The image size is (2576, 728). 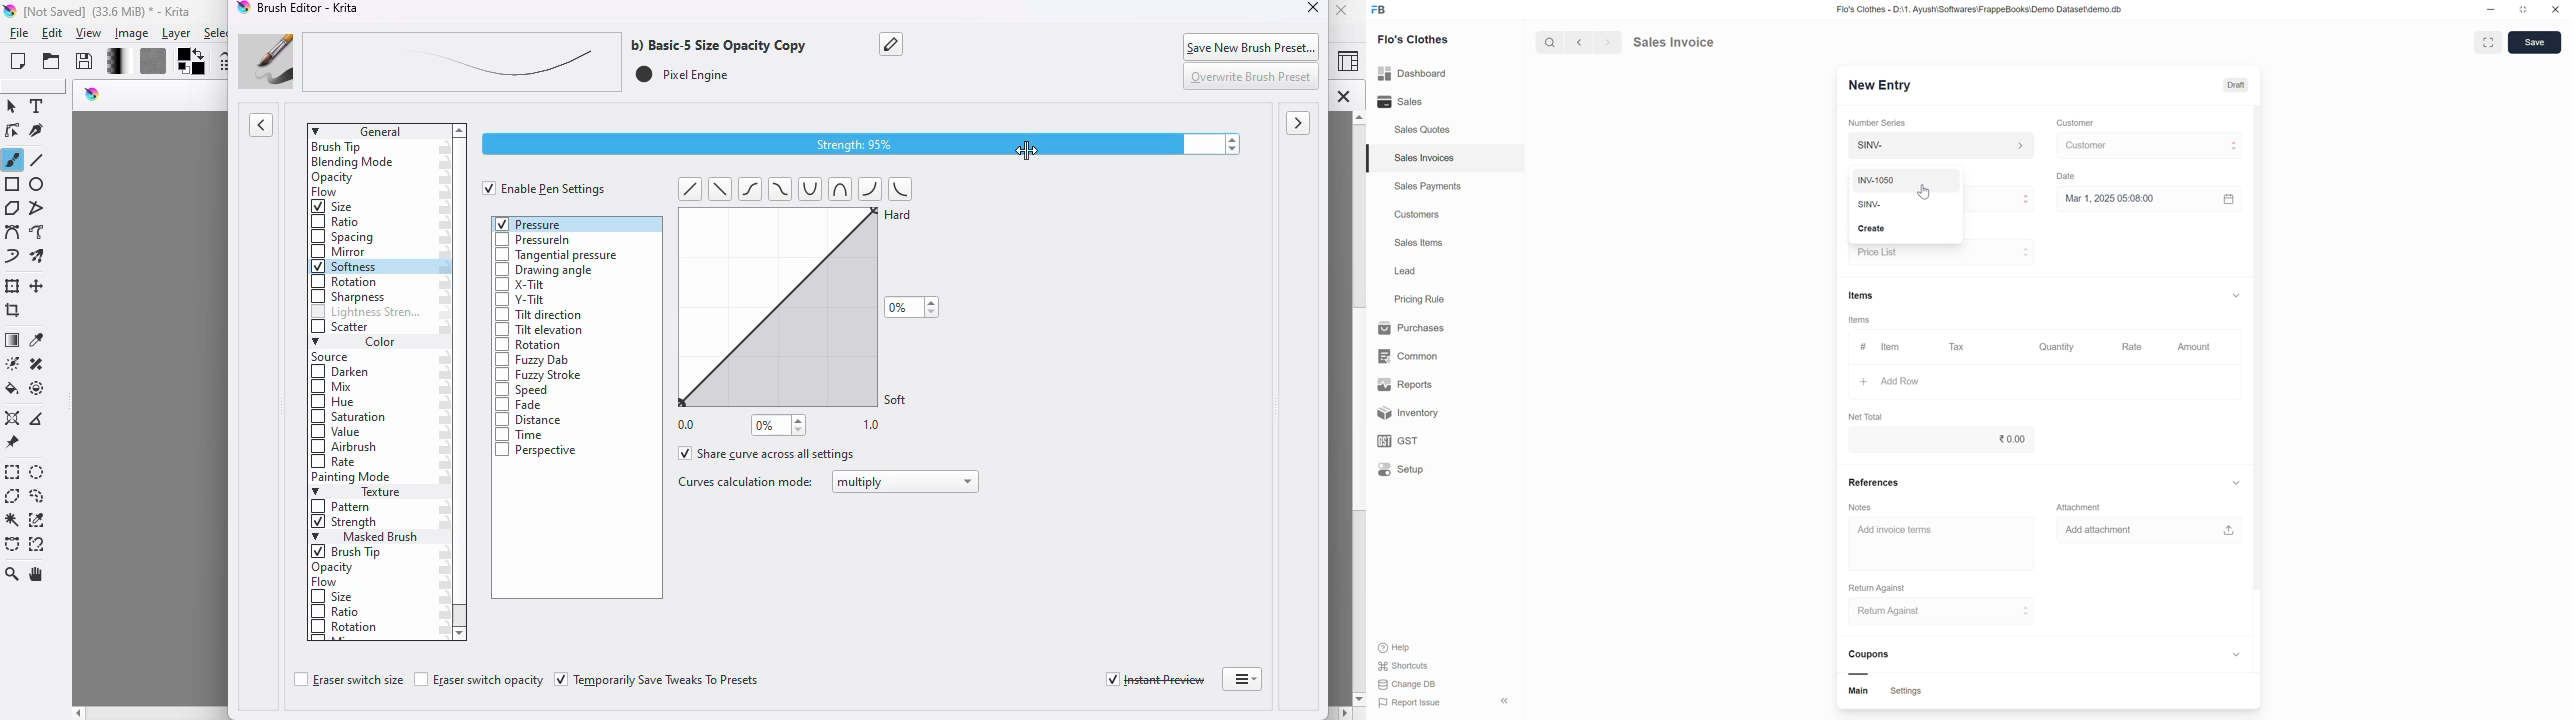 I want to click on select price list , so click(x=1941, y=252).